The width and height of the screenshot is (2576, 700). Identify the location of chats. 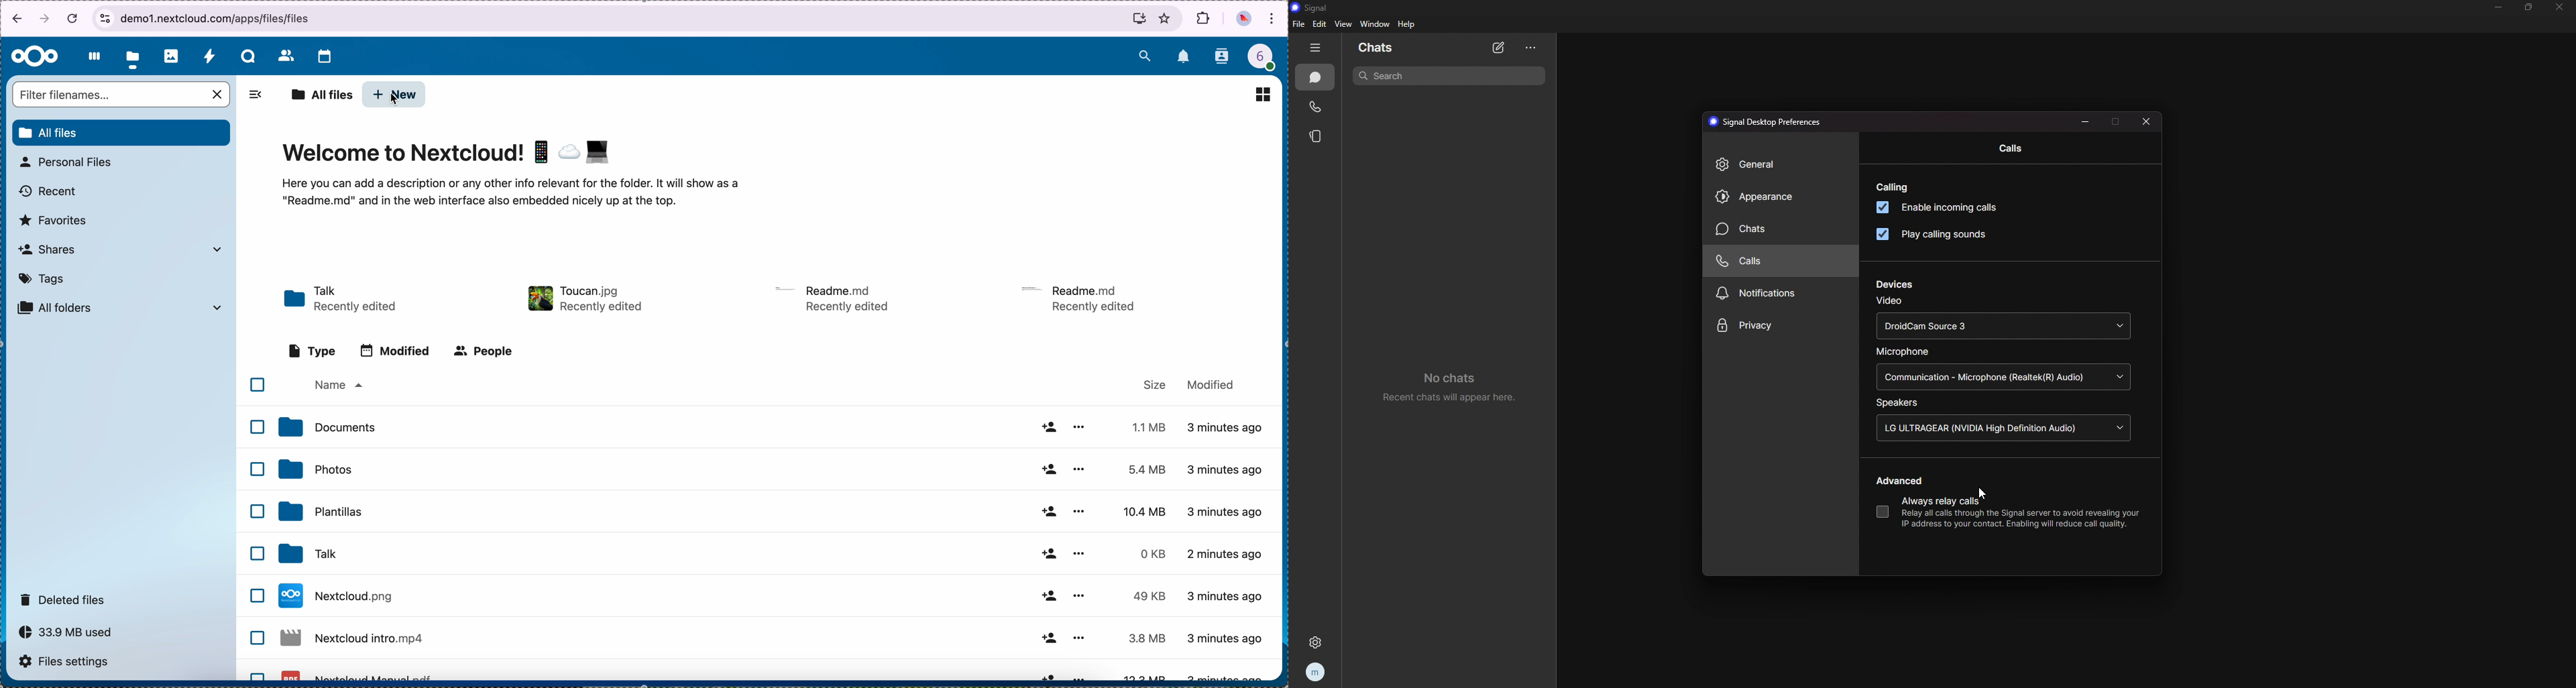
(1781, 229).